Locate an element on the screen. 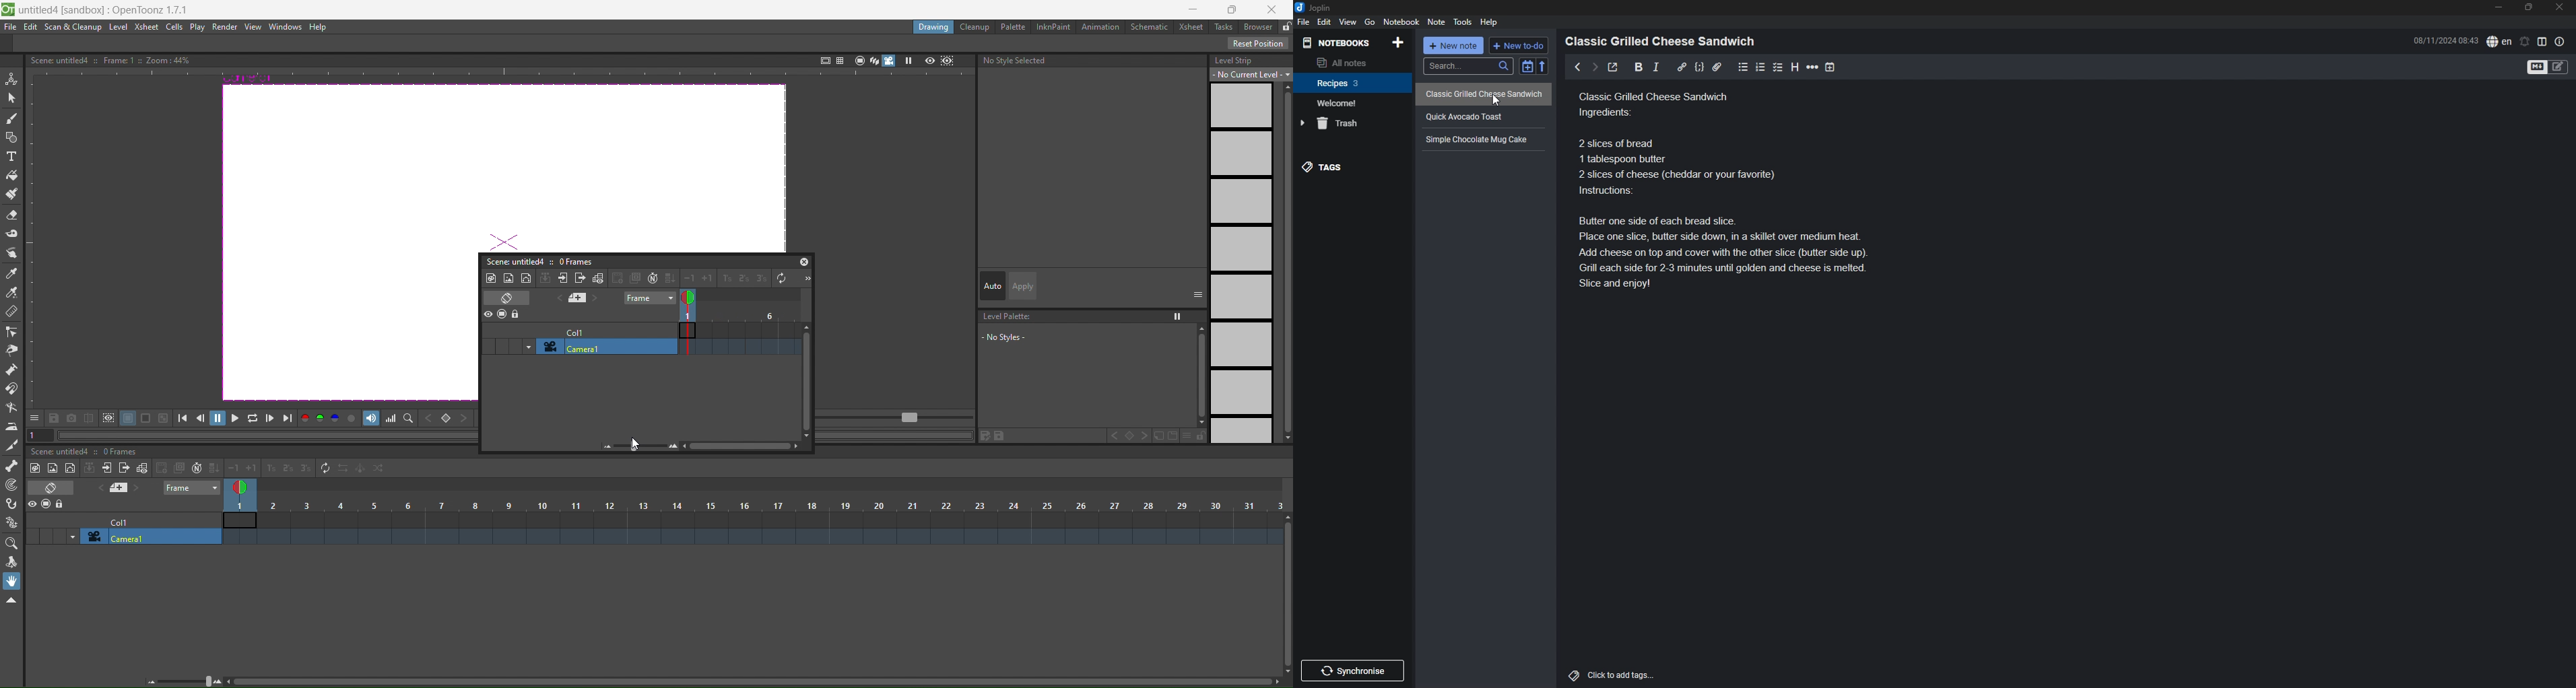 Image resolution: width=2576 pixels, height=700 pixels. notebook is located at coordinates (1403, 21).